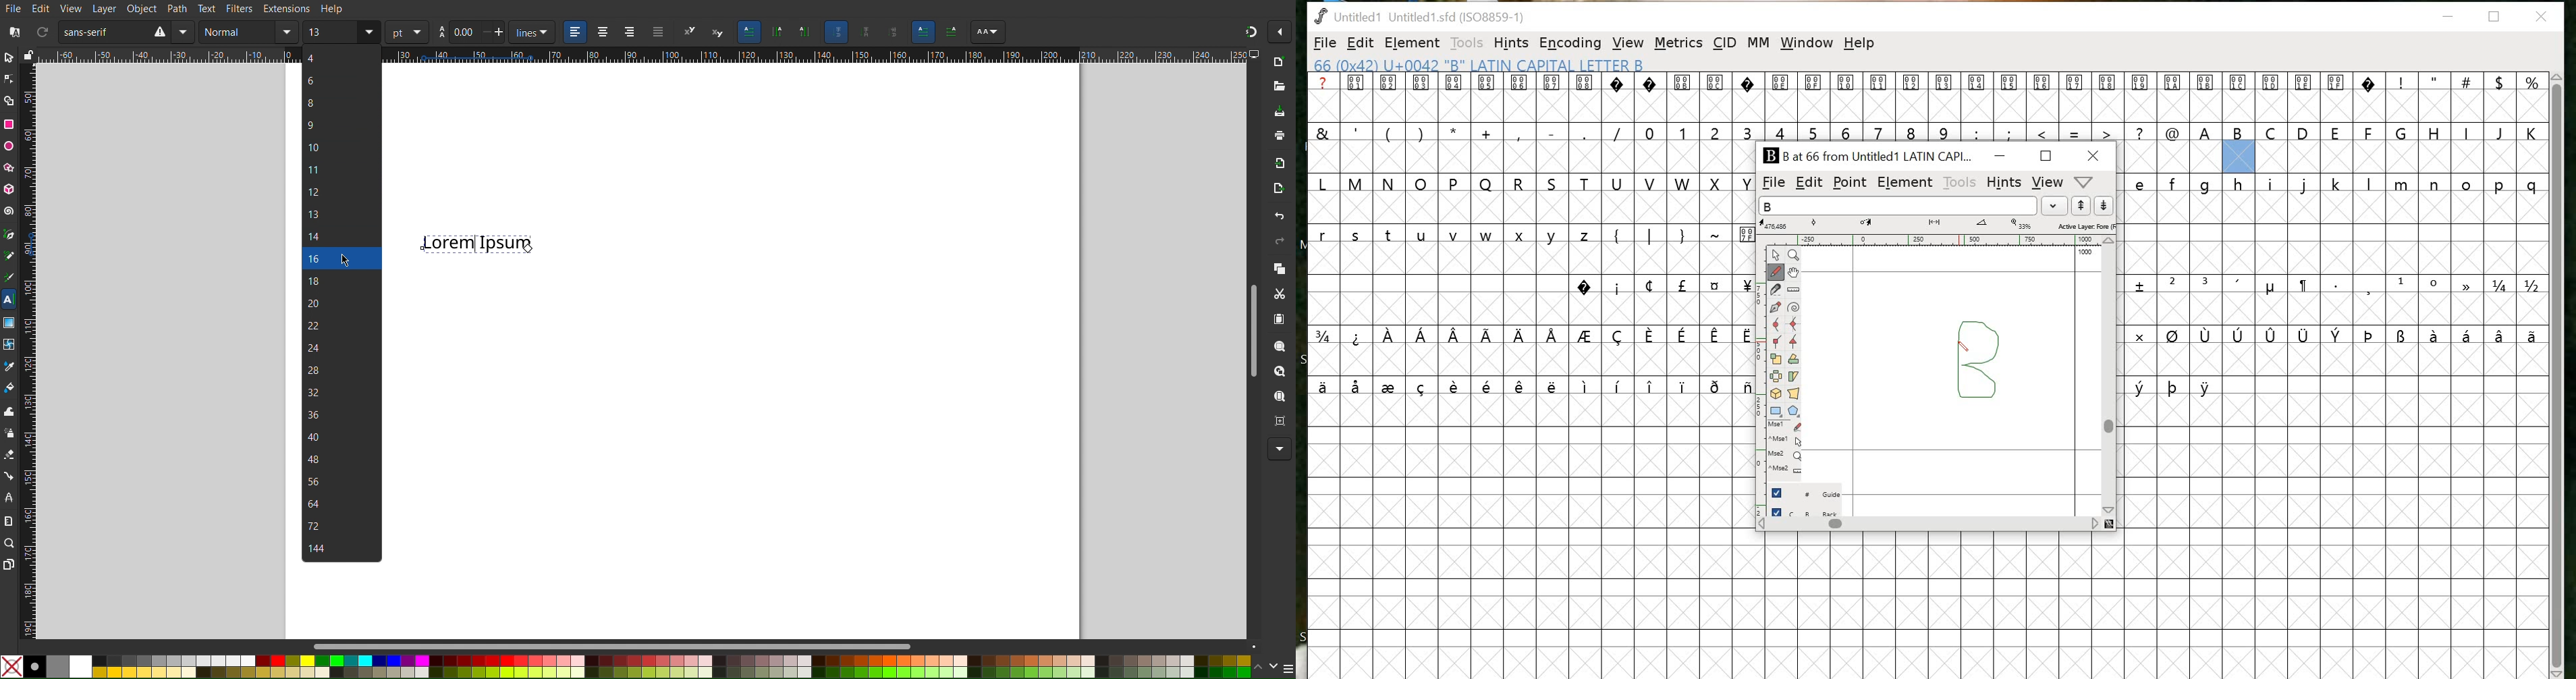 The height and width of the screenshot is (700, 2576). I want to click on EDIT, so click(1808, 183).